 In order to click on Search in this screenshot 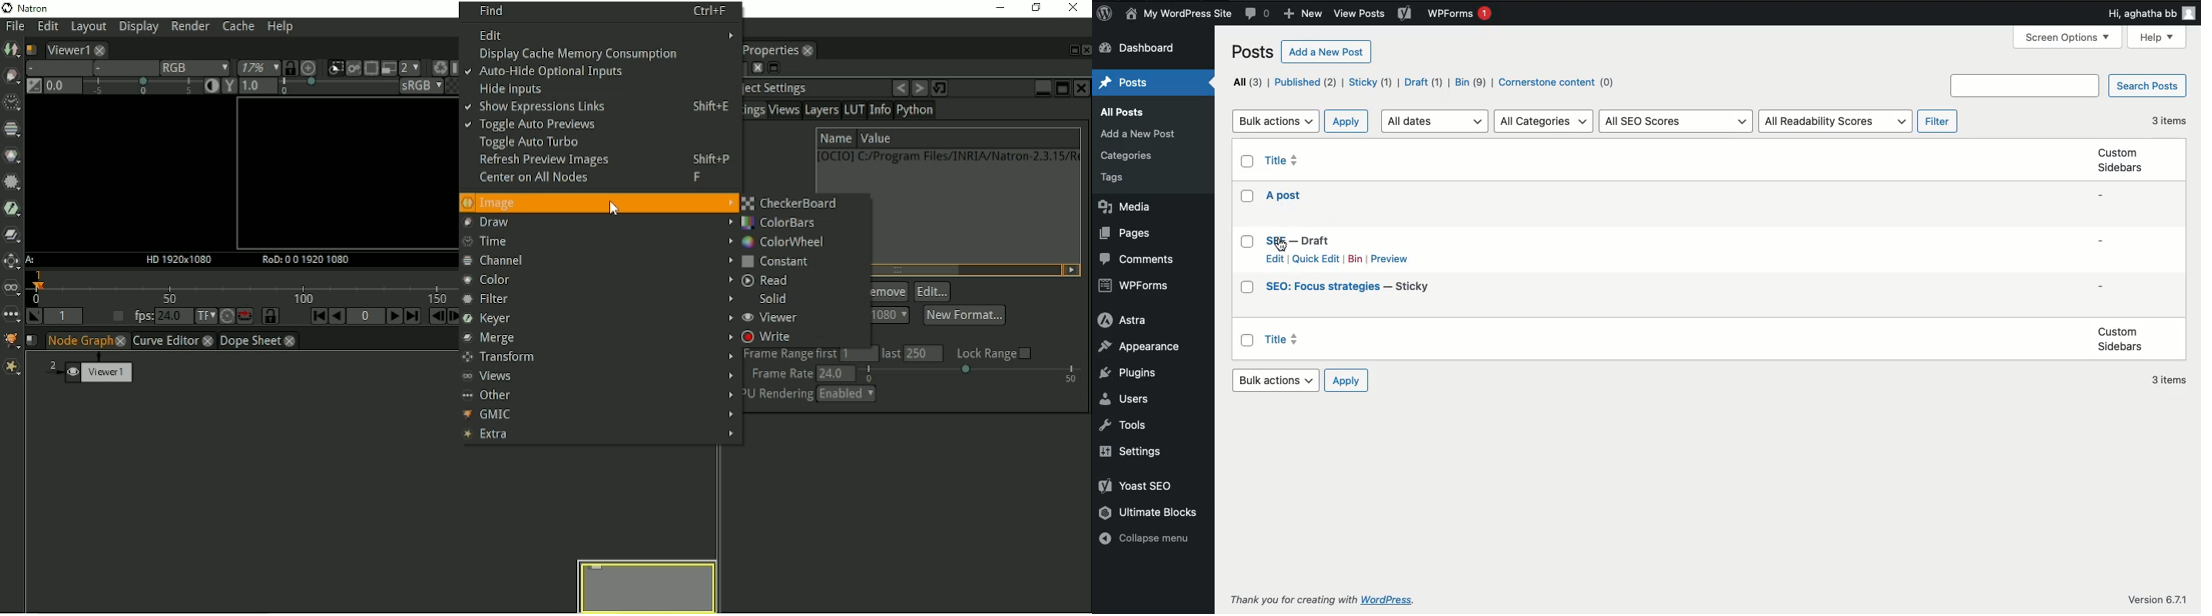, I will do `click(2027, 87)`.